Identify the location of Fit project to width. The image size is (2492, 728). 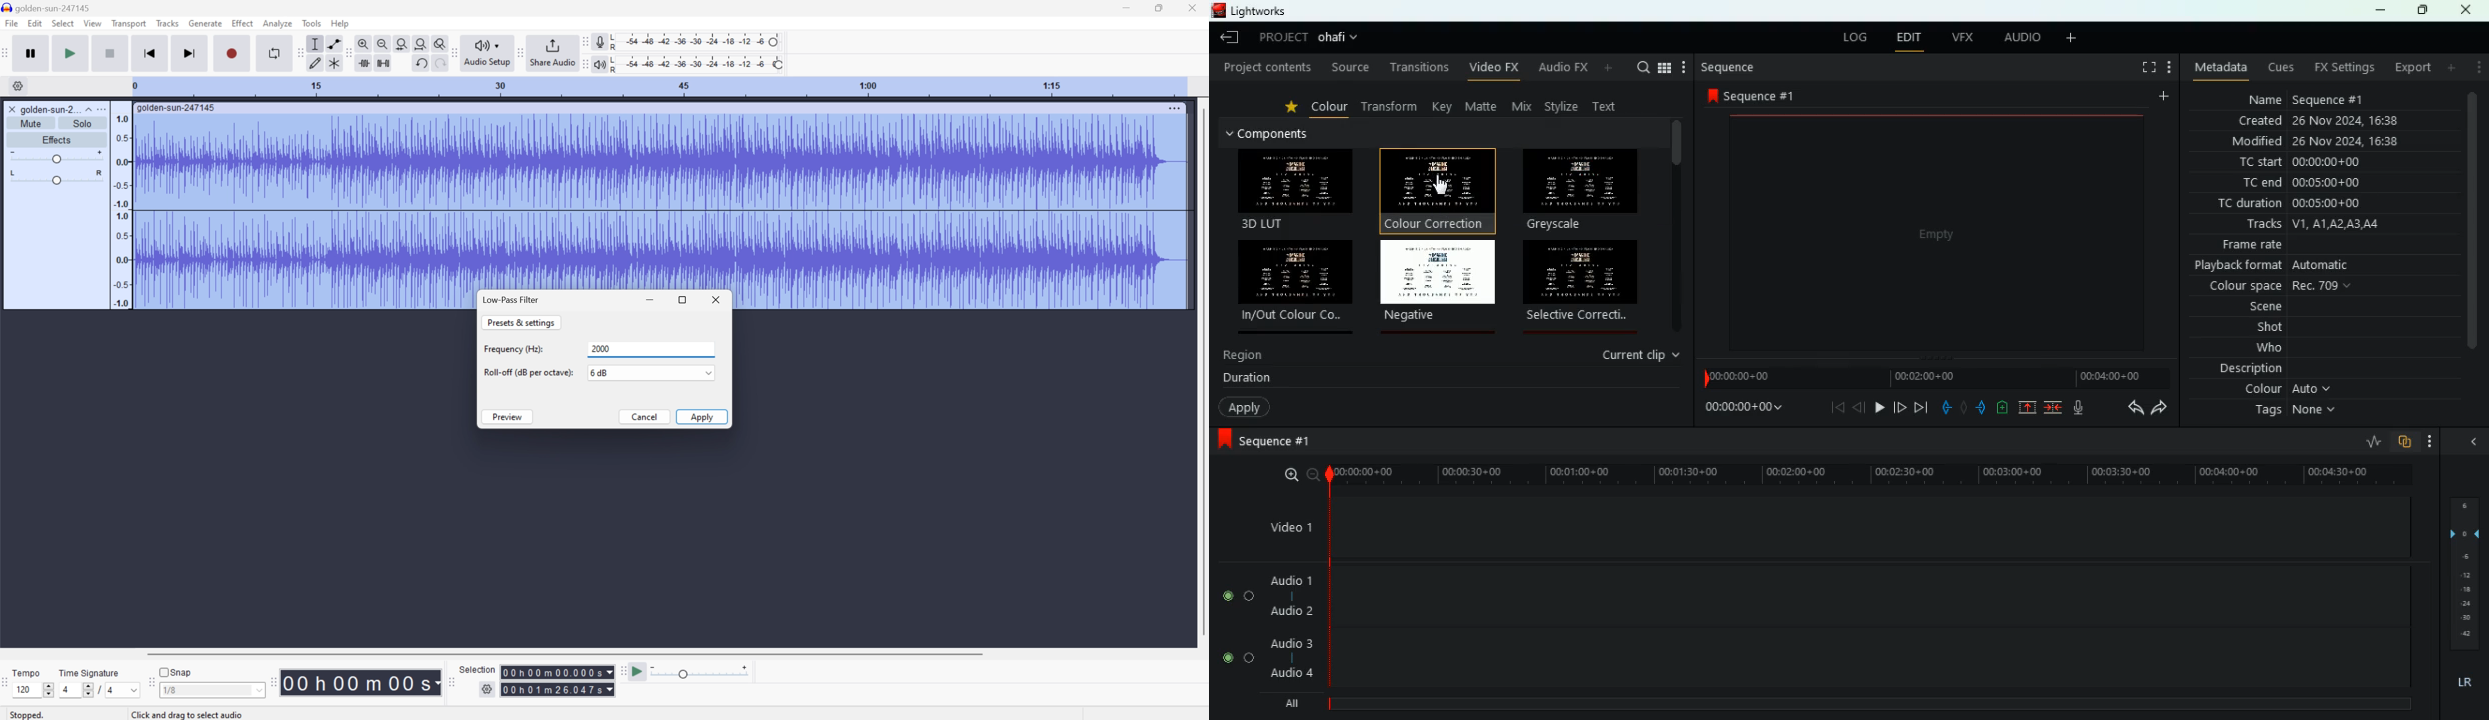
(420, 42).